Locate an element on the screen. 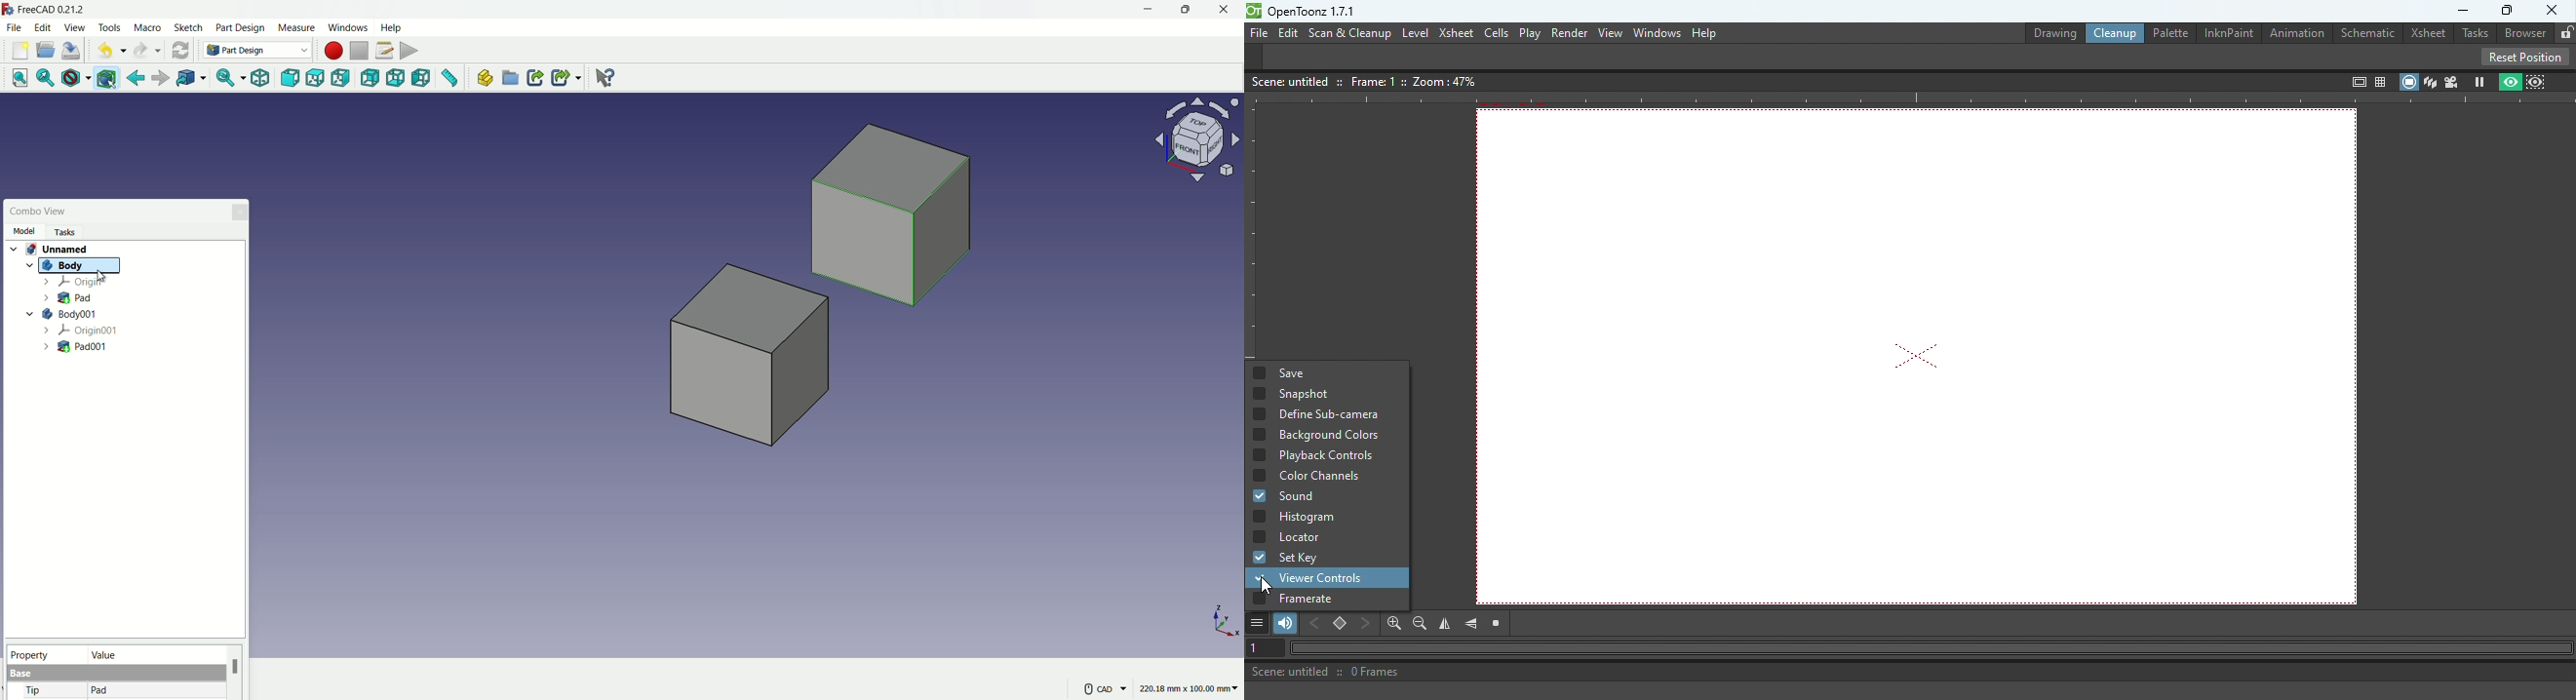 The height and width of the screenshot is (700, 2576). draw style is located at coordinates (73, 78).